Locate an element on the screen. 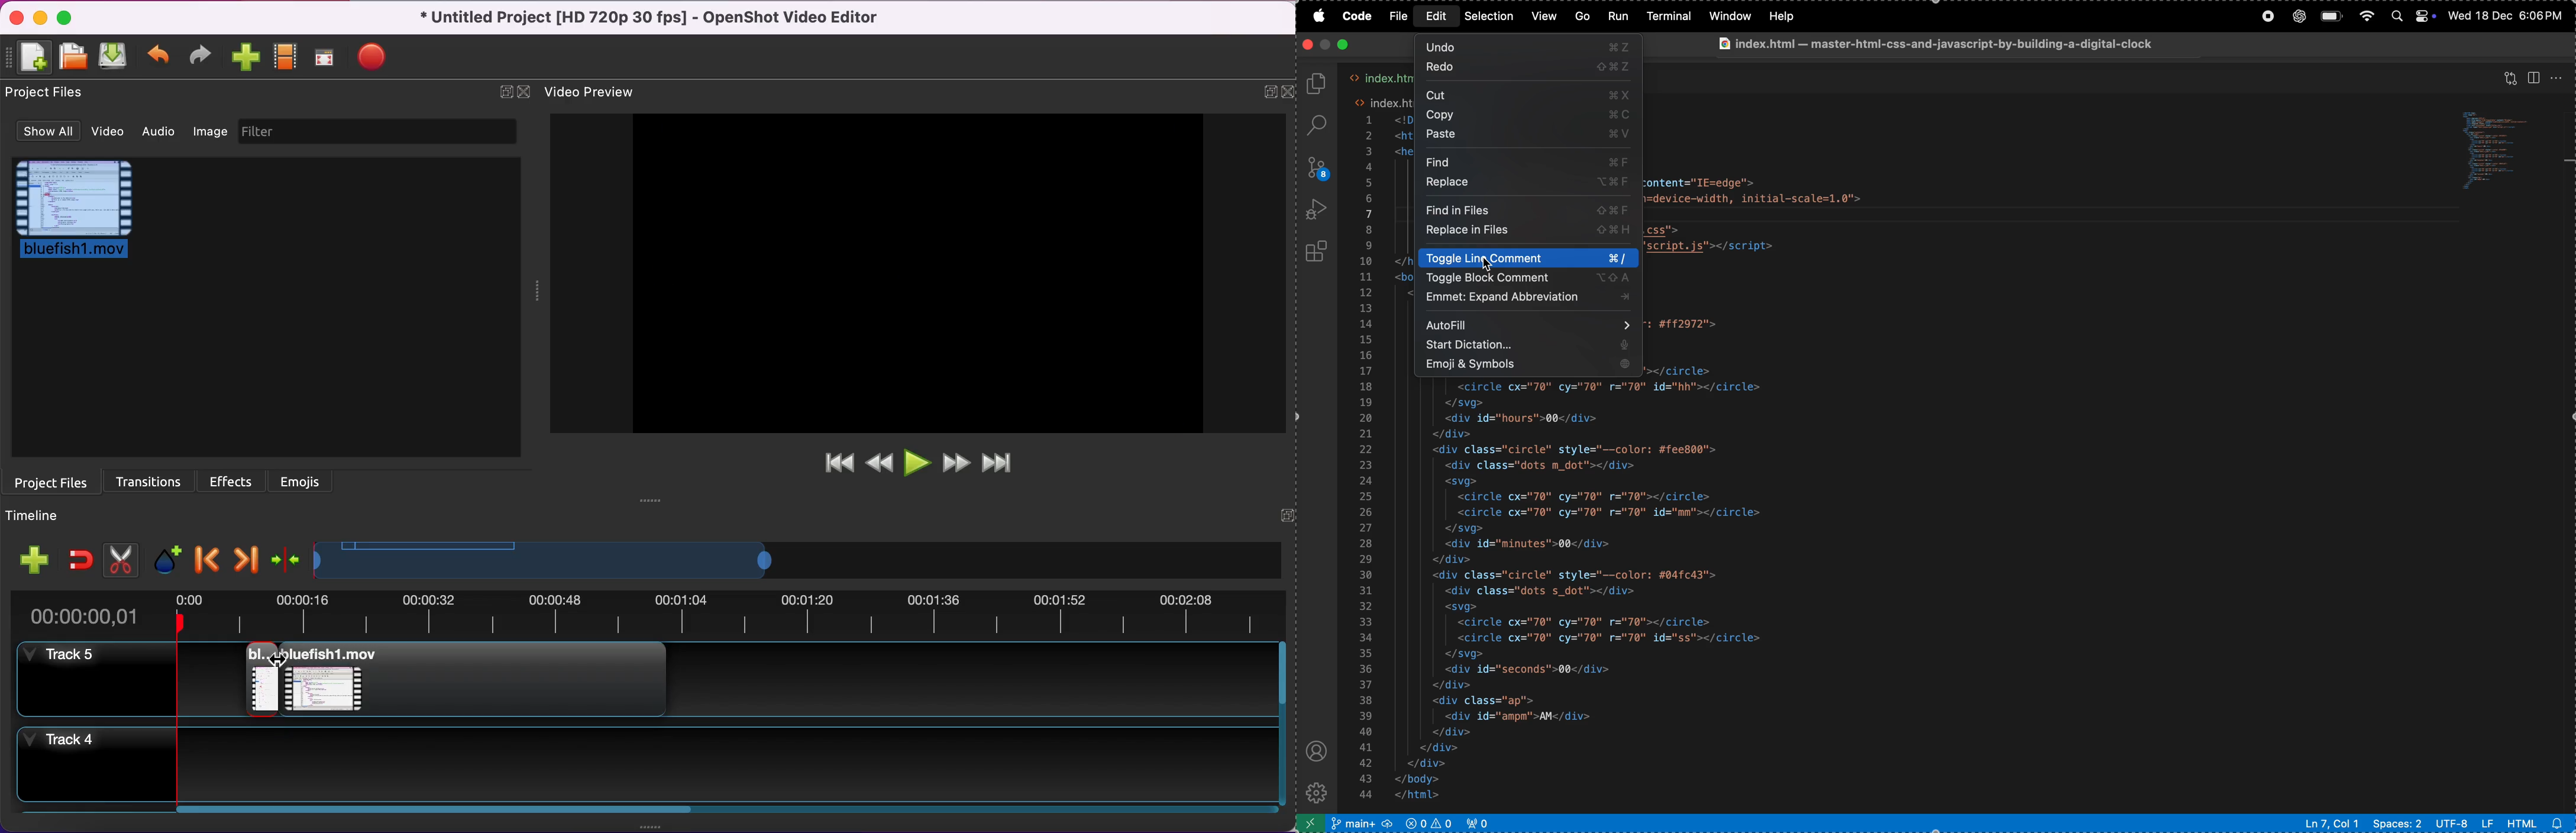 The image size is (2576, 840). code is located at coordinates (1356, 17).